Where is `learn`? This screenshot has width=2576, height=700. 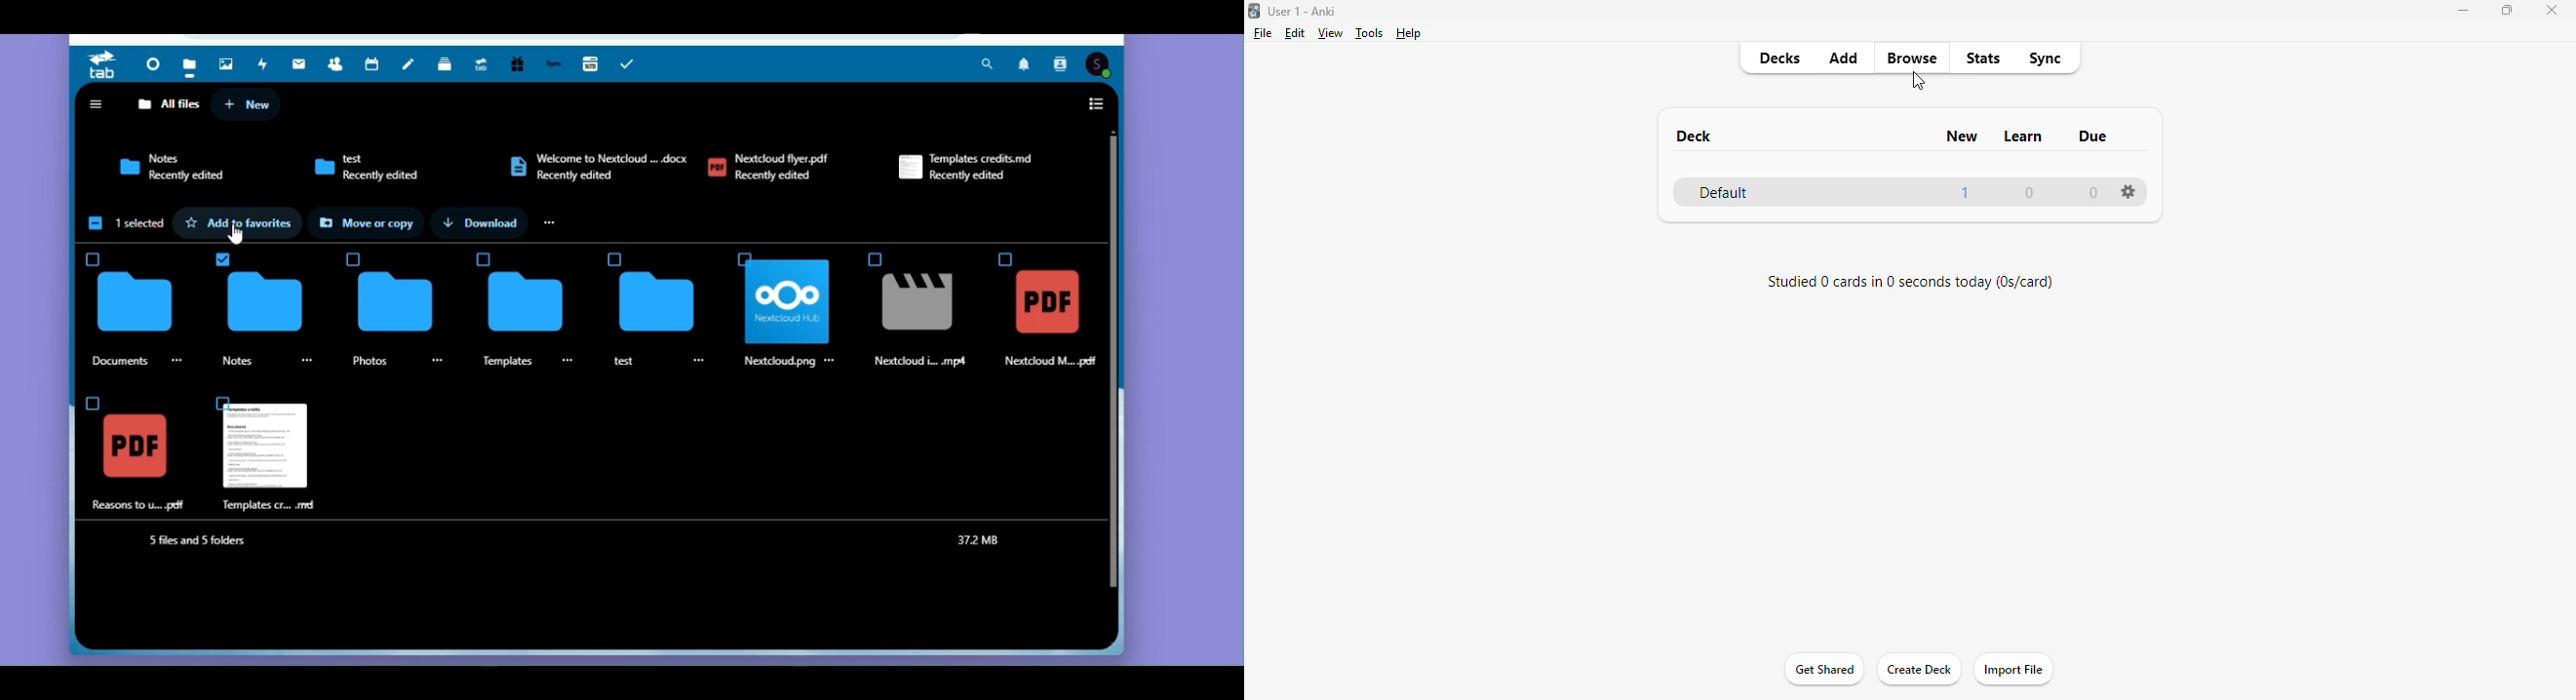 learn is located at coordinates (2023, 137).